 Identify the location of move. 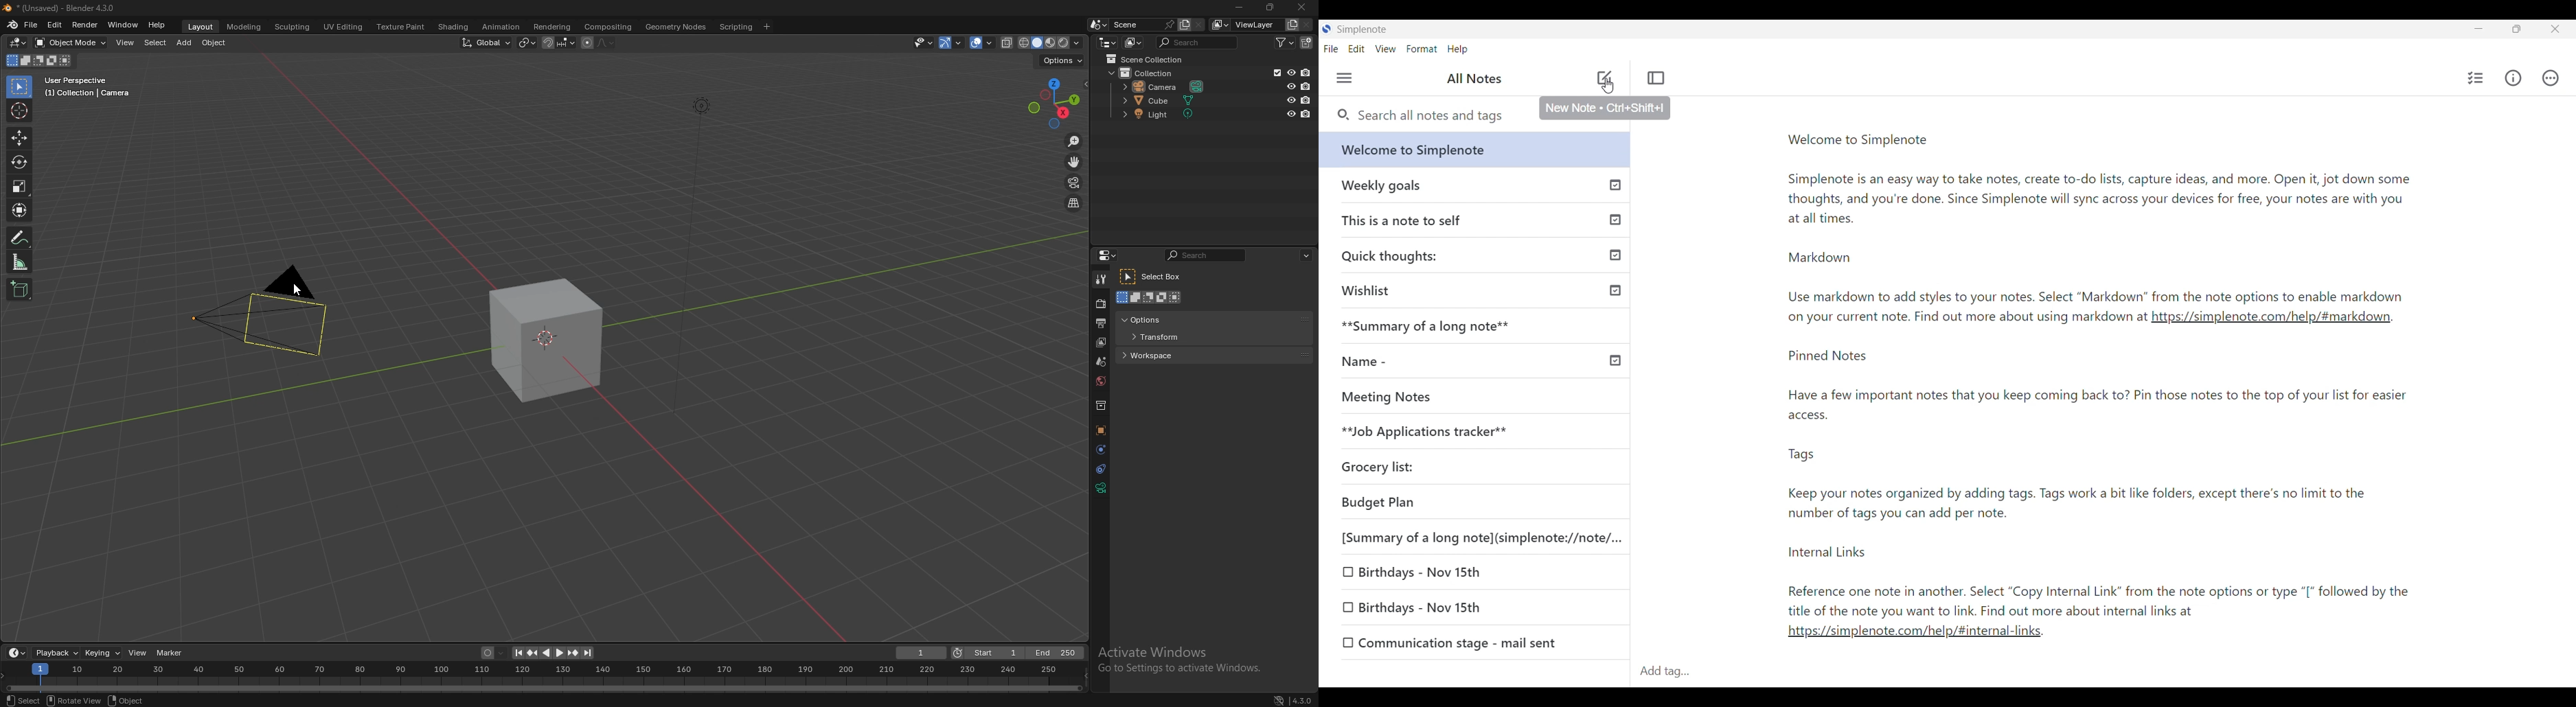
(1073, 161).